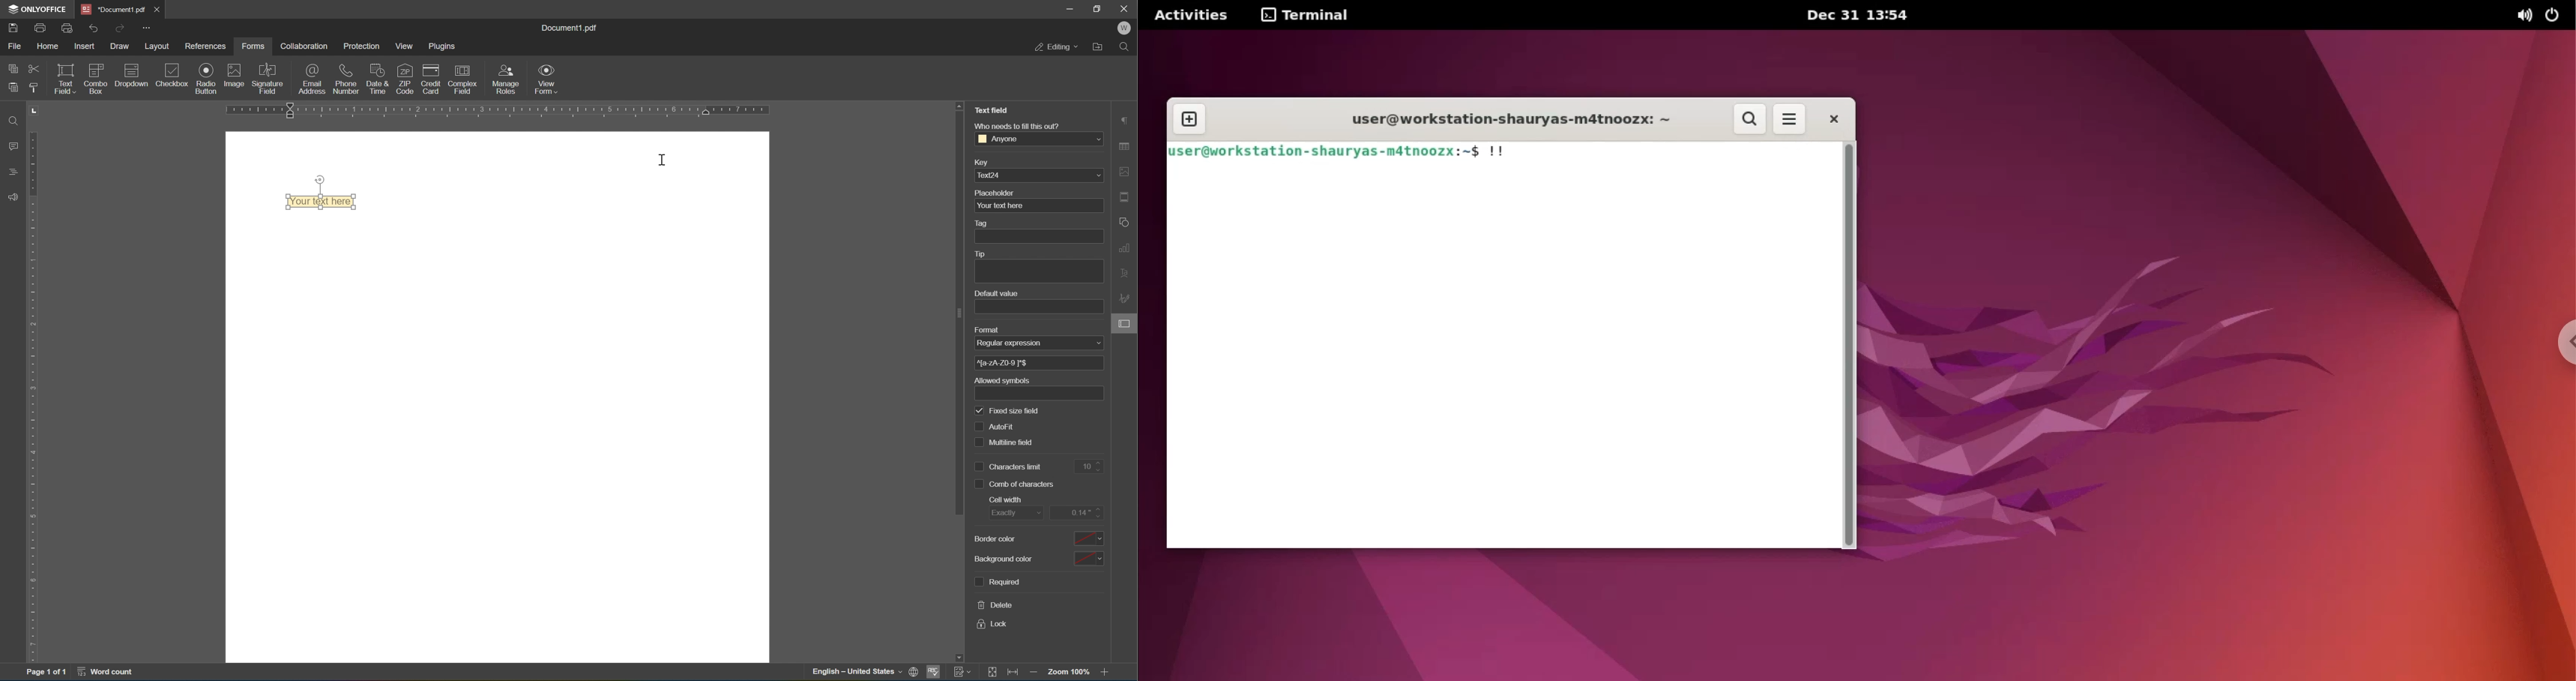 This screenshot has height=700, width=2576. I want to click on cursor, so click(663, 160).